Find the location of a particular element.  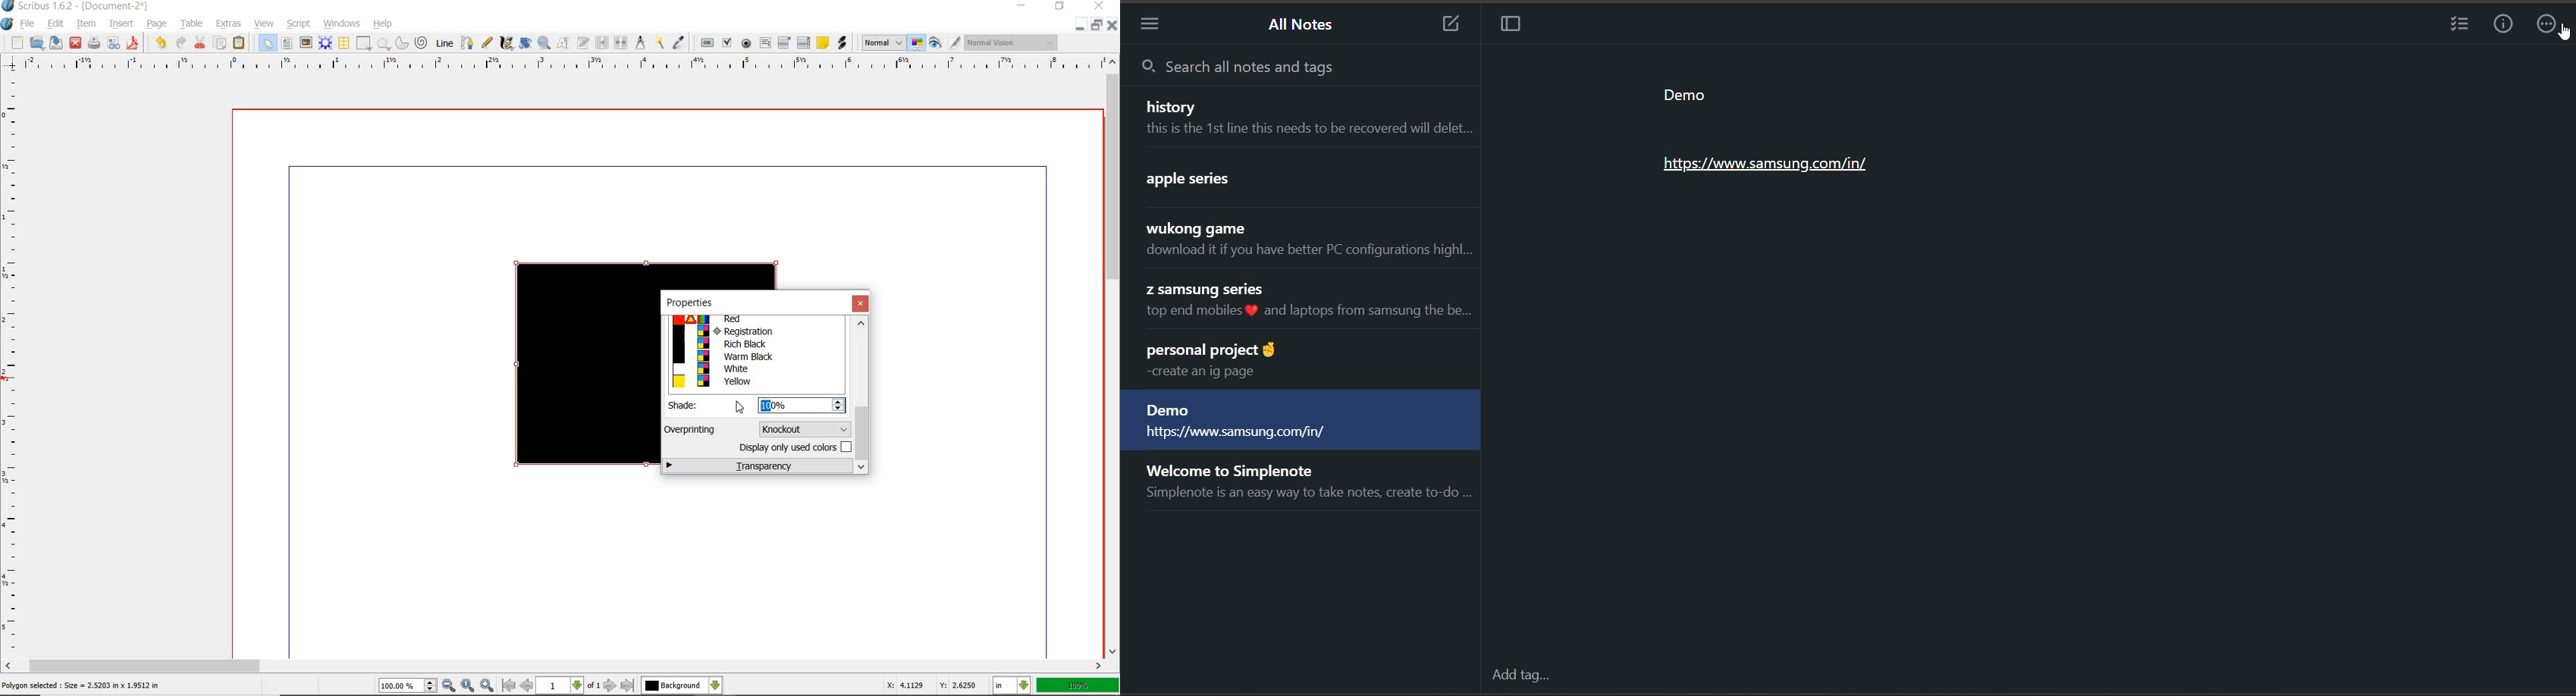

MINIMIZE is located at coordinates (1078, 29).